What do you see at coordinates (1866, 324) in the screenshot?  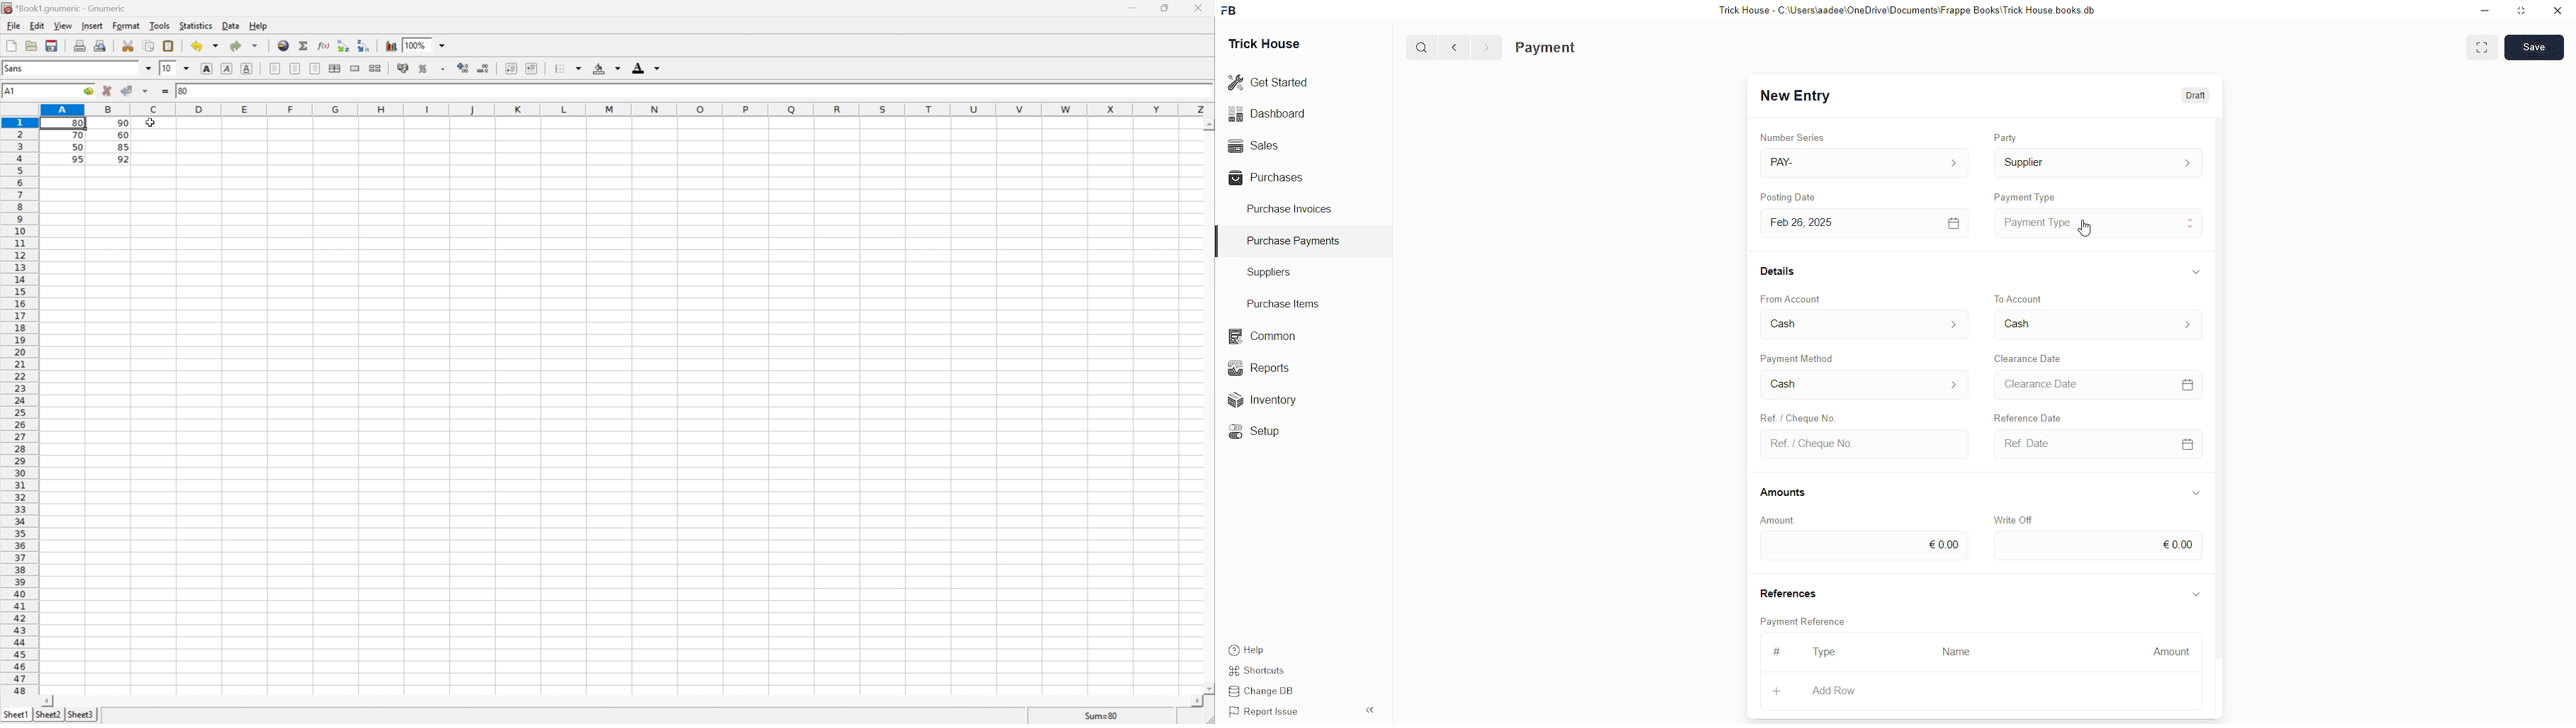 I see `From Account` at bounding box center [1866, 324].